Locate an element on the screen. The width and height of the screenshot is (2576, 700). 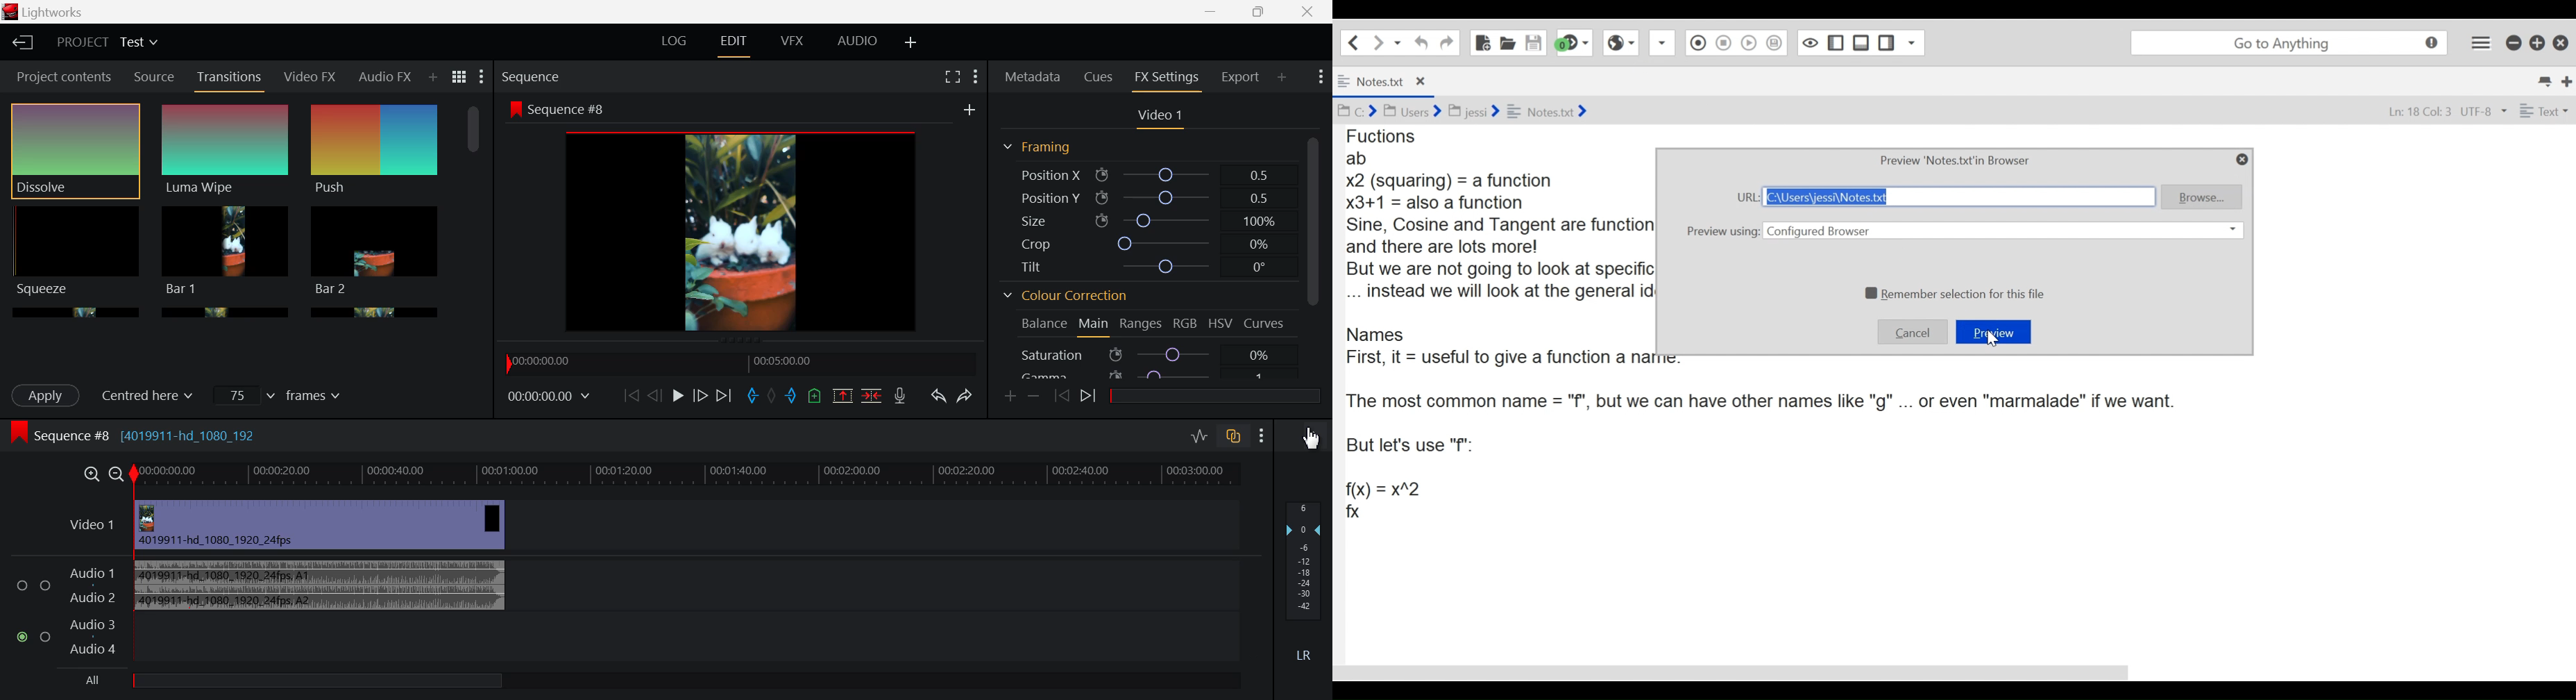
EDIT Layout Open is located at coordinates (732, 44).